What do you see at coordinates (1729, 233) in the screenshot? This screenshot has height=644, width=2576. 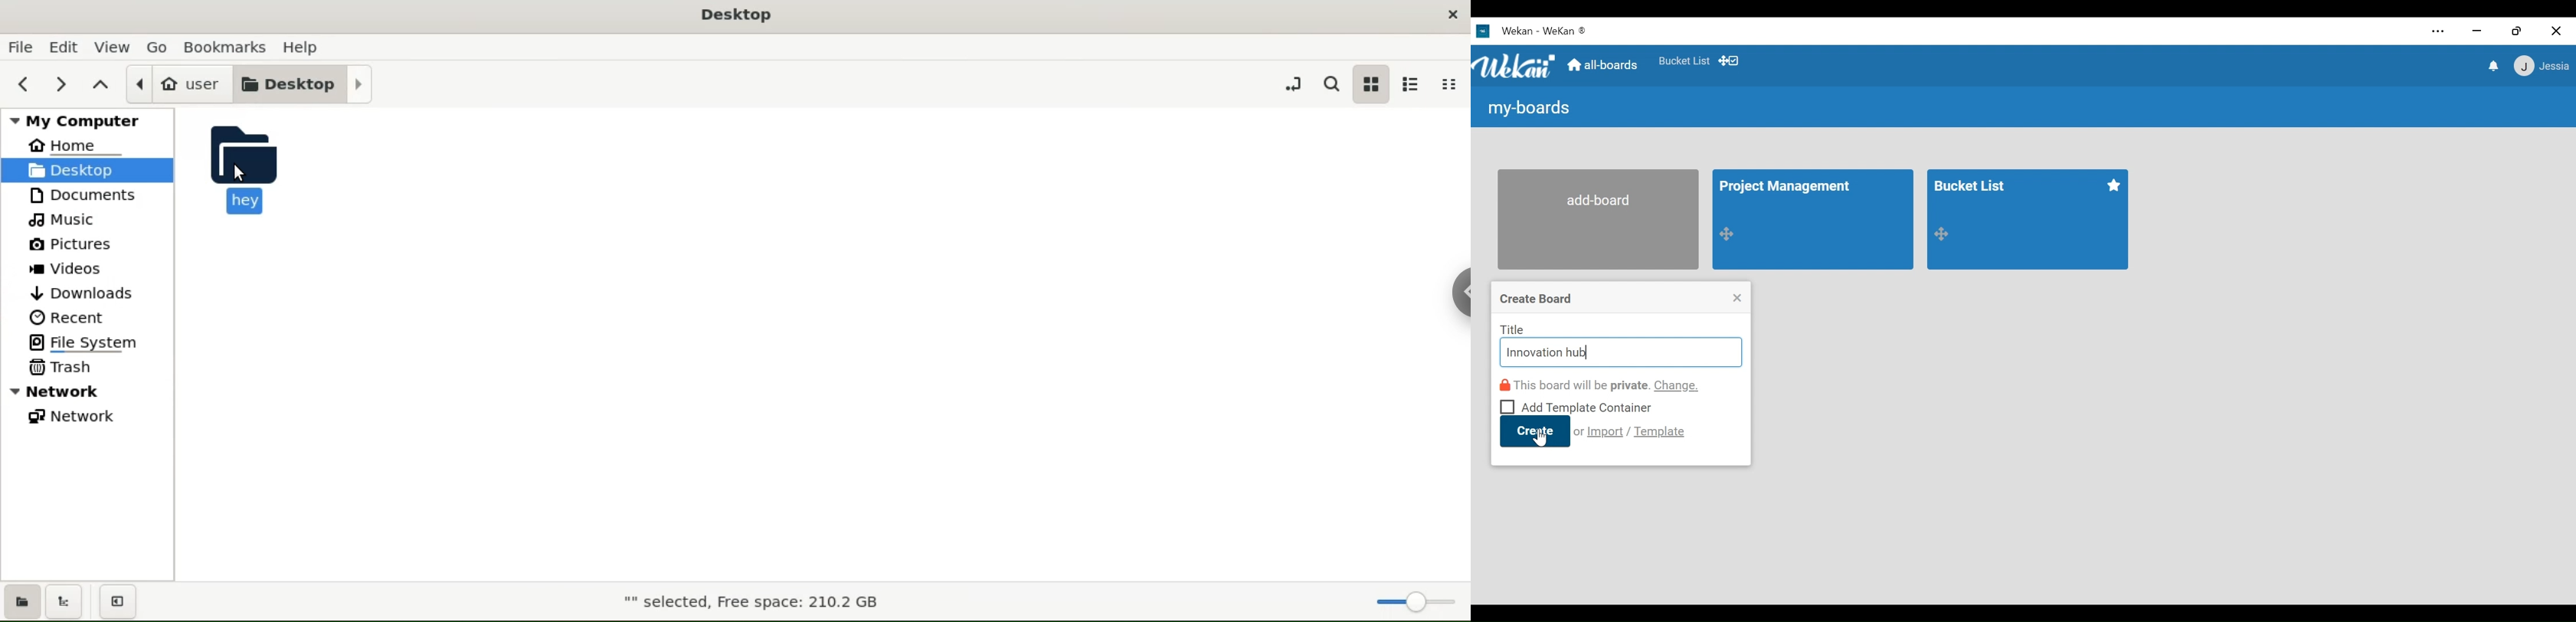 I see `Desktop drag handle` at bounding box center [1729, 233].